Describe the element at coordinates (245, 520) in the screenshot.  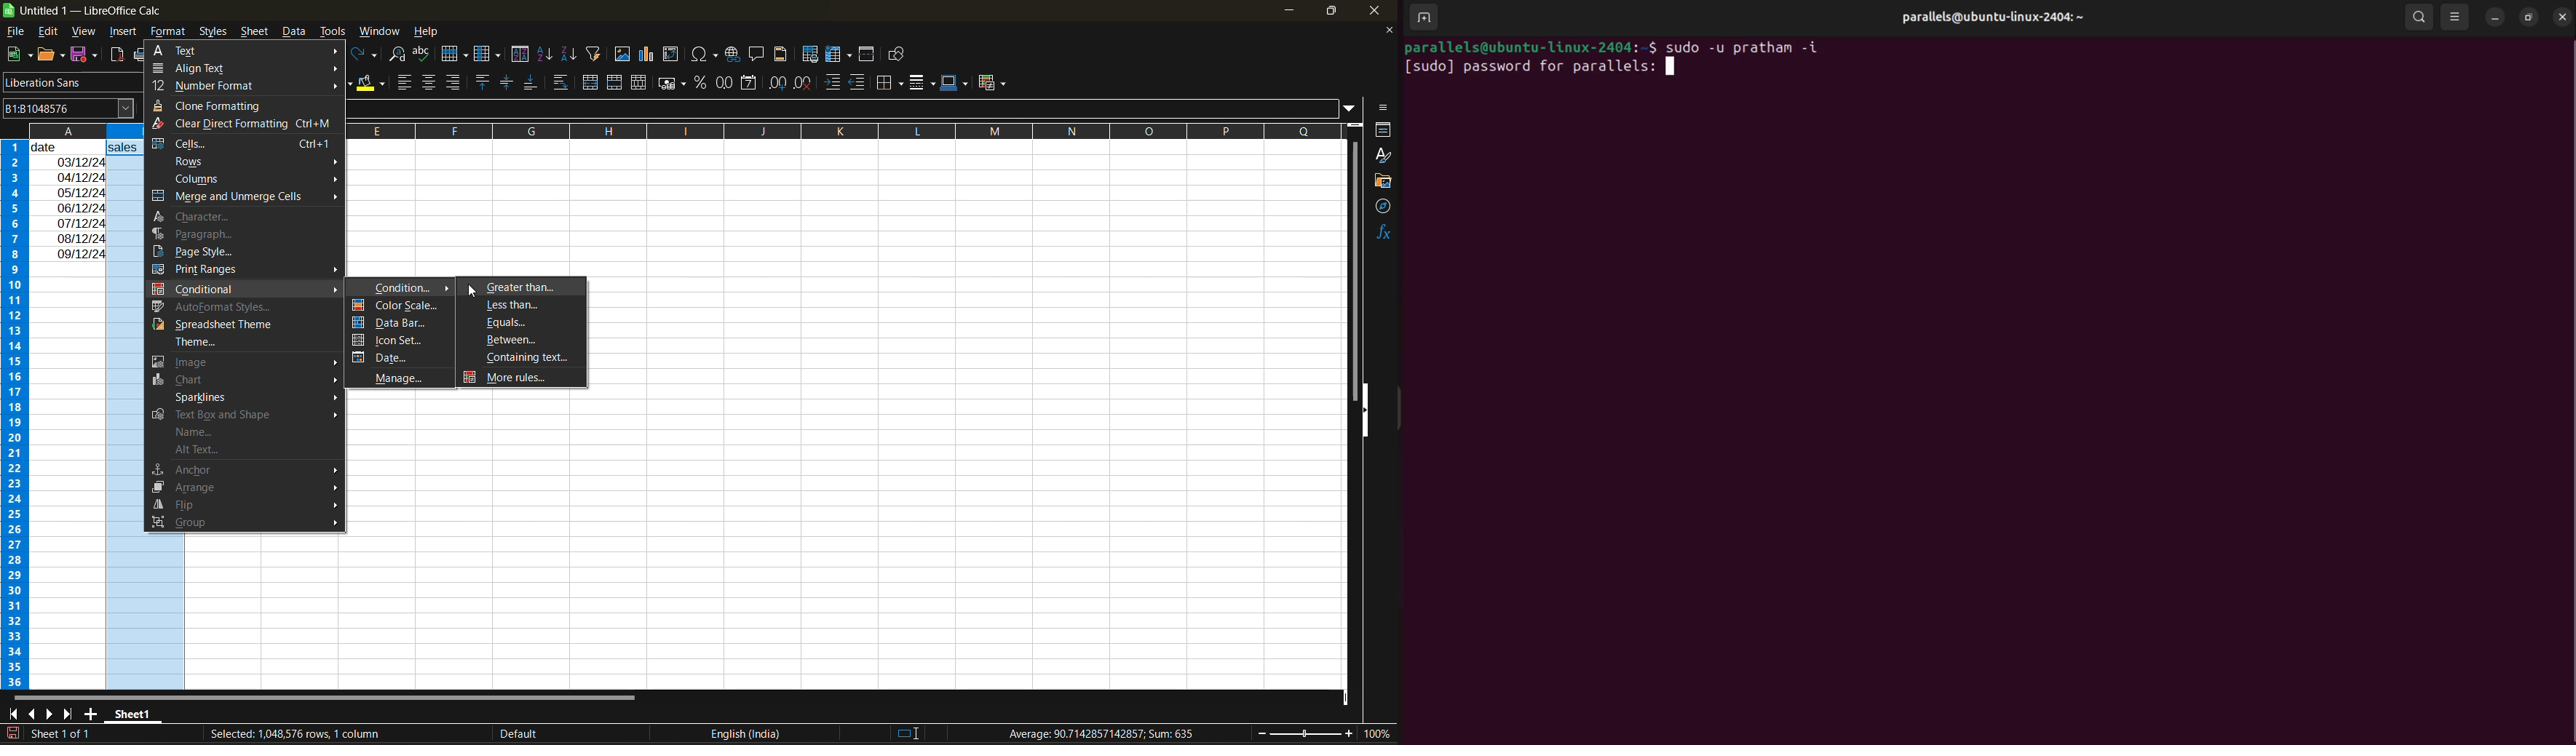
I see `group` at that location.